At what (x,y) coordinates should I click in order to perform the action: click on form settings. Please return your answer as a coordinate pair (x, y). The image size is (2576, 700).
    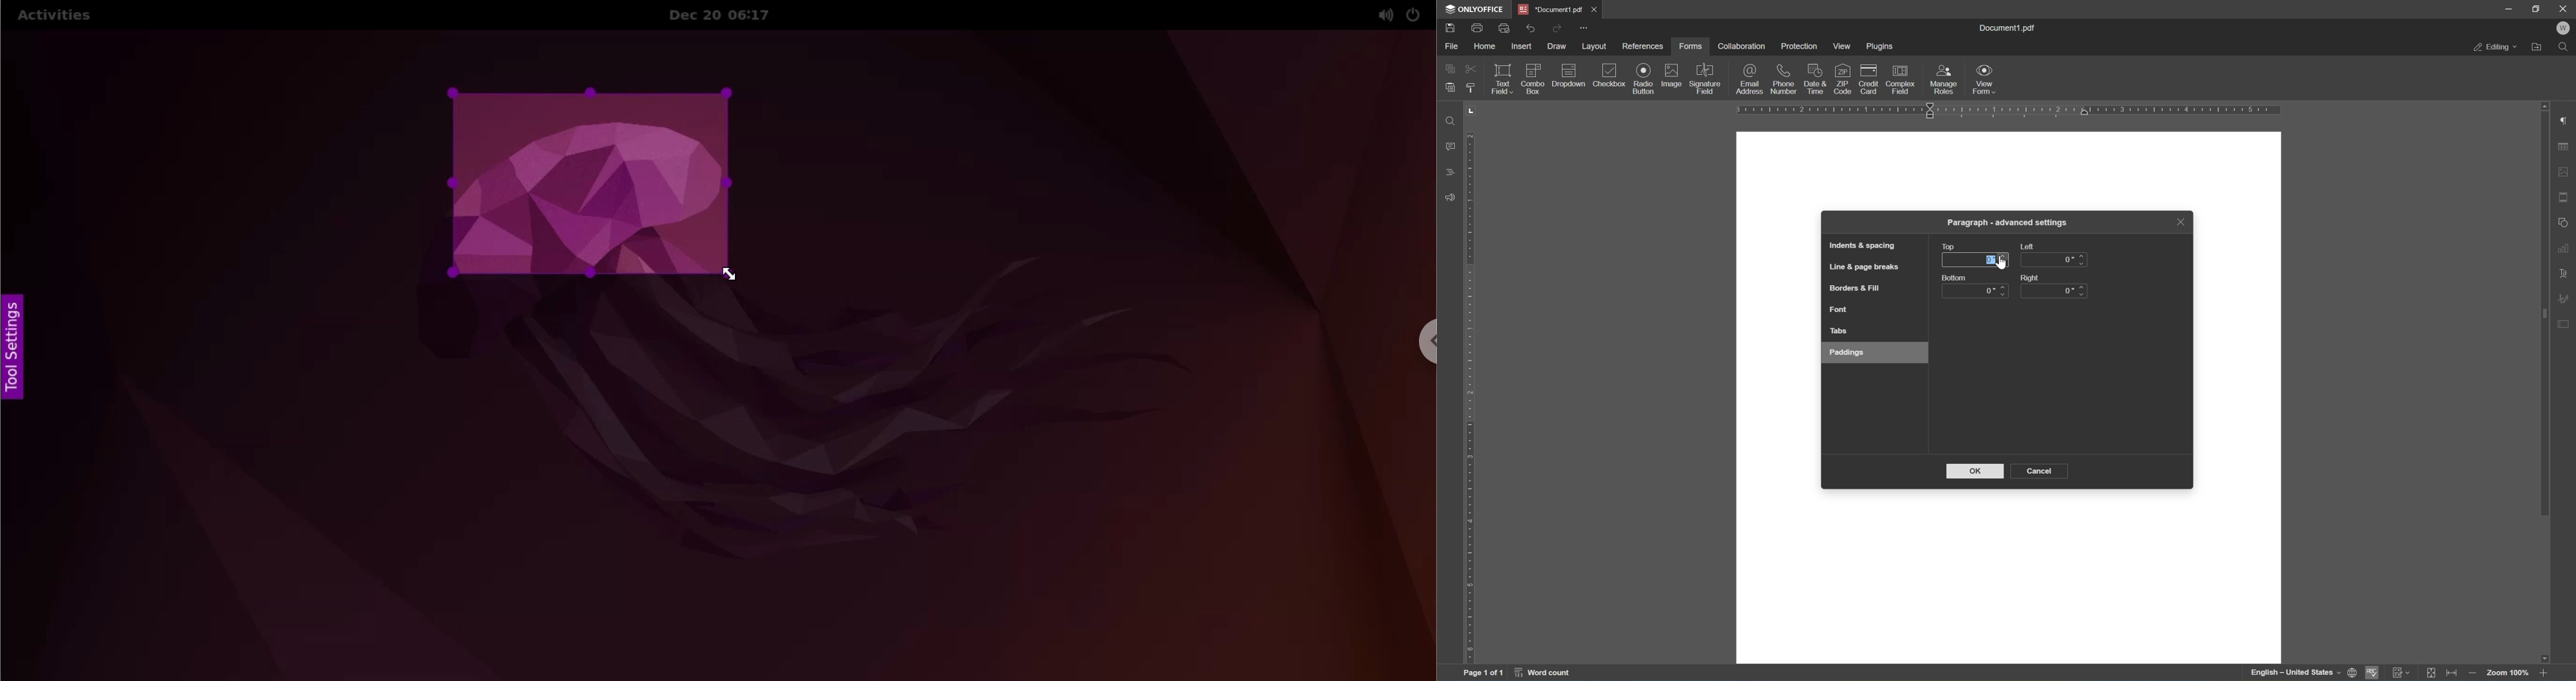
    Looking at the image, I should click on (2567, 323).